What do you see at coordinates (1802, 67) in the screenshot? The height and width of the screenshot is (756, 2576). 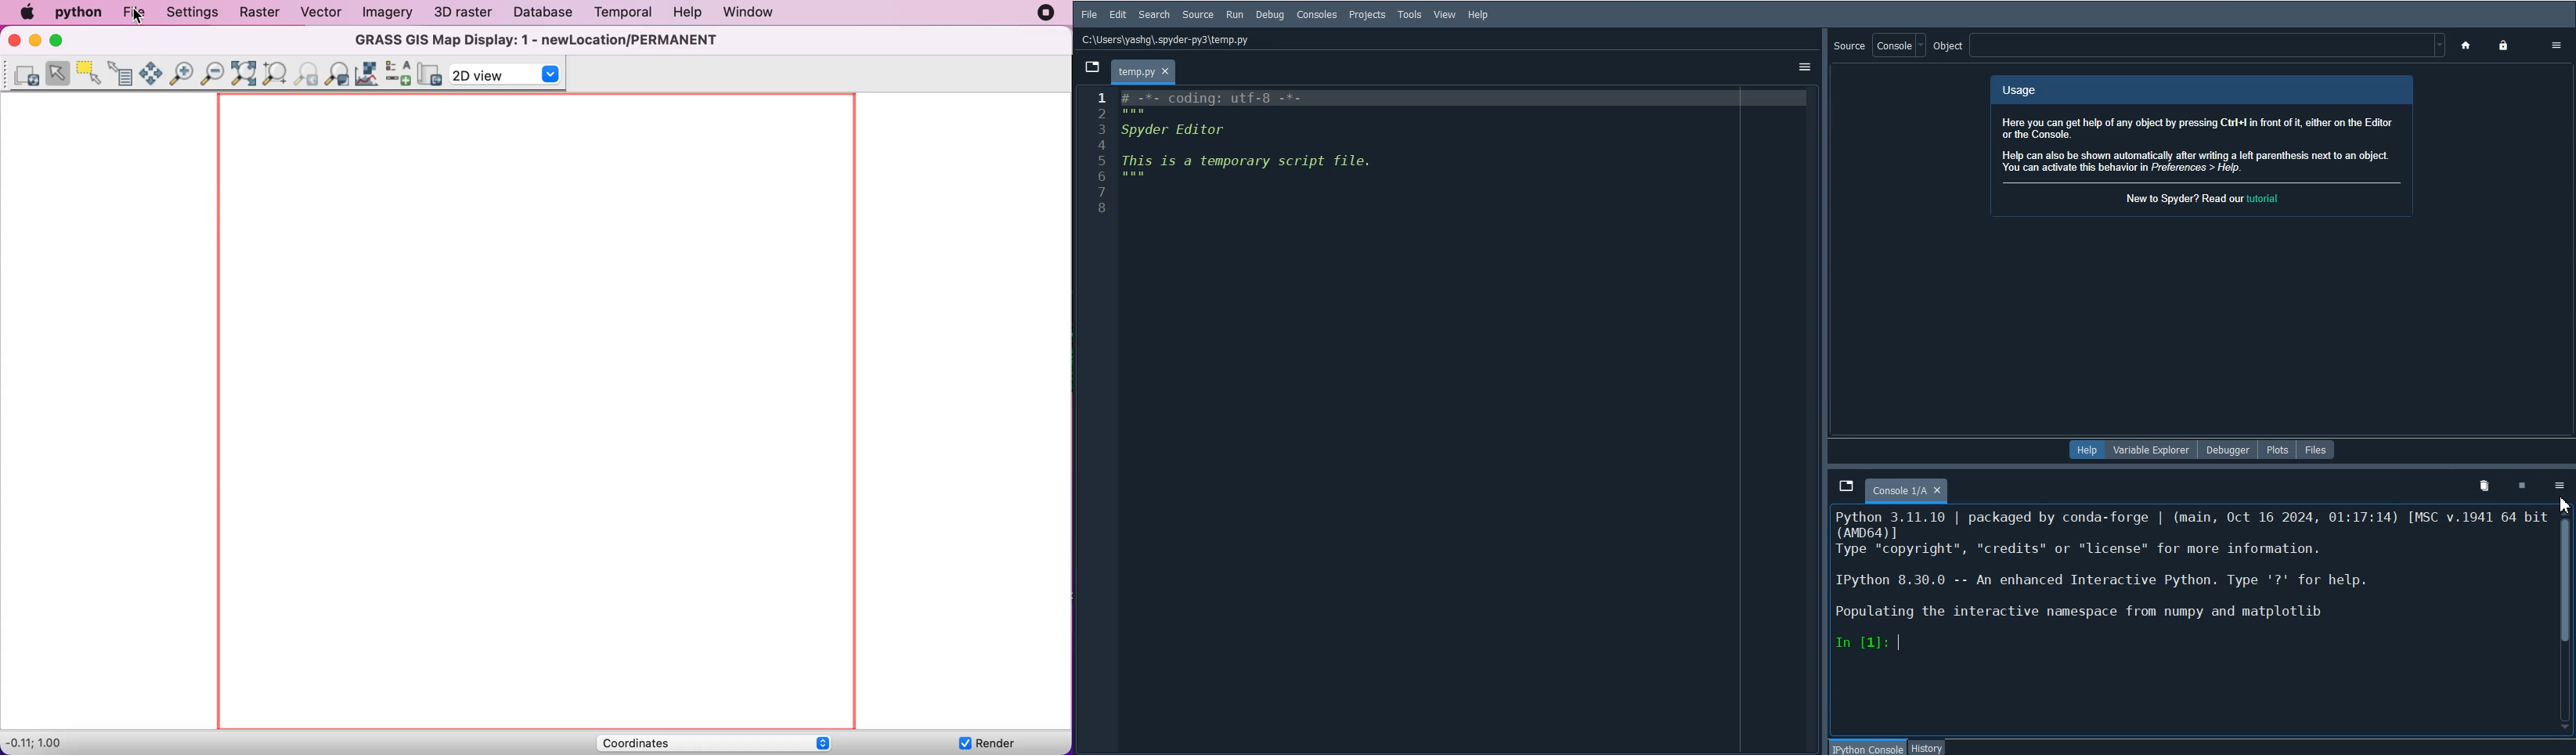 I see `Option` at bounding box center [1802, 67].